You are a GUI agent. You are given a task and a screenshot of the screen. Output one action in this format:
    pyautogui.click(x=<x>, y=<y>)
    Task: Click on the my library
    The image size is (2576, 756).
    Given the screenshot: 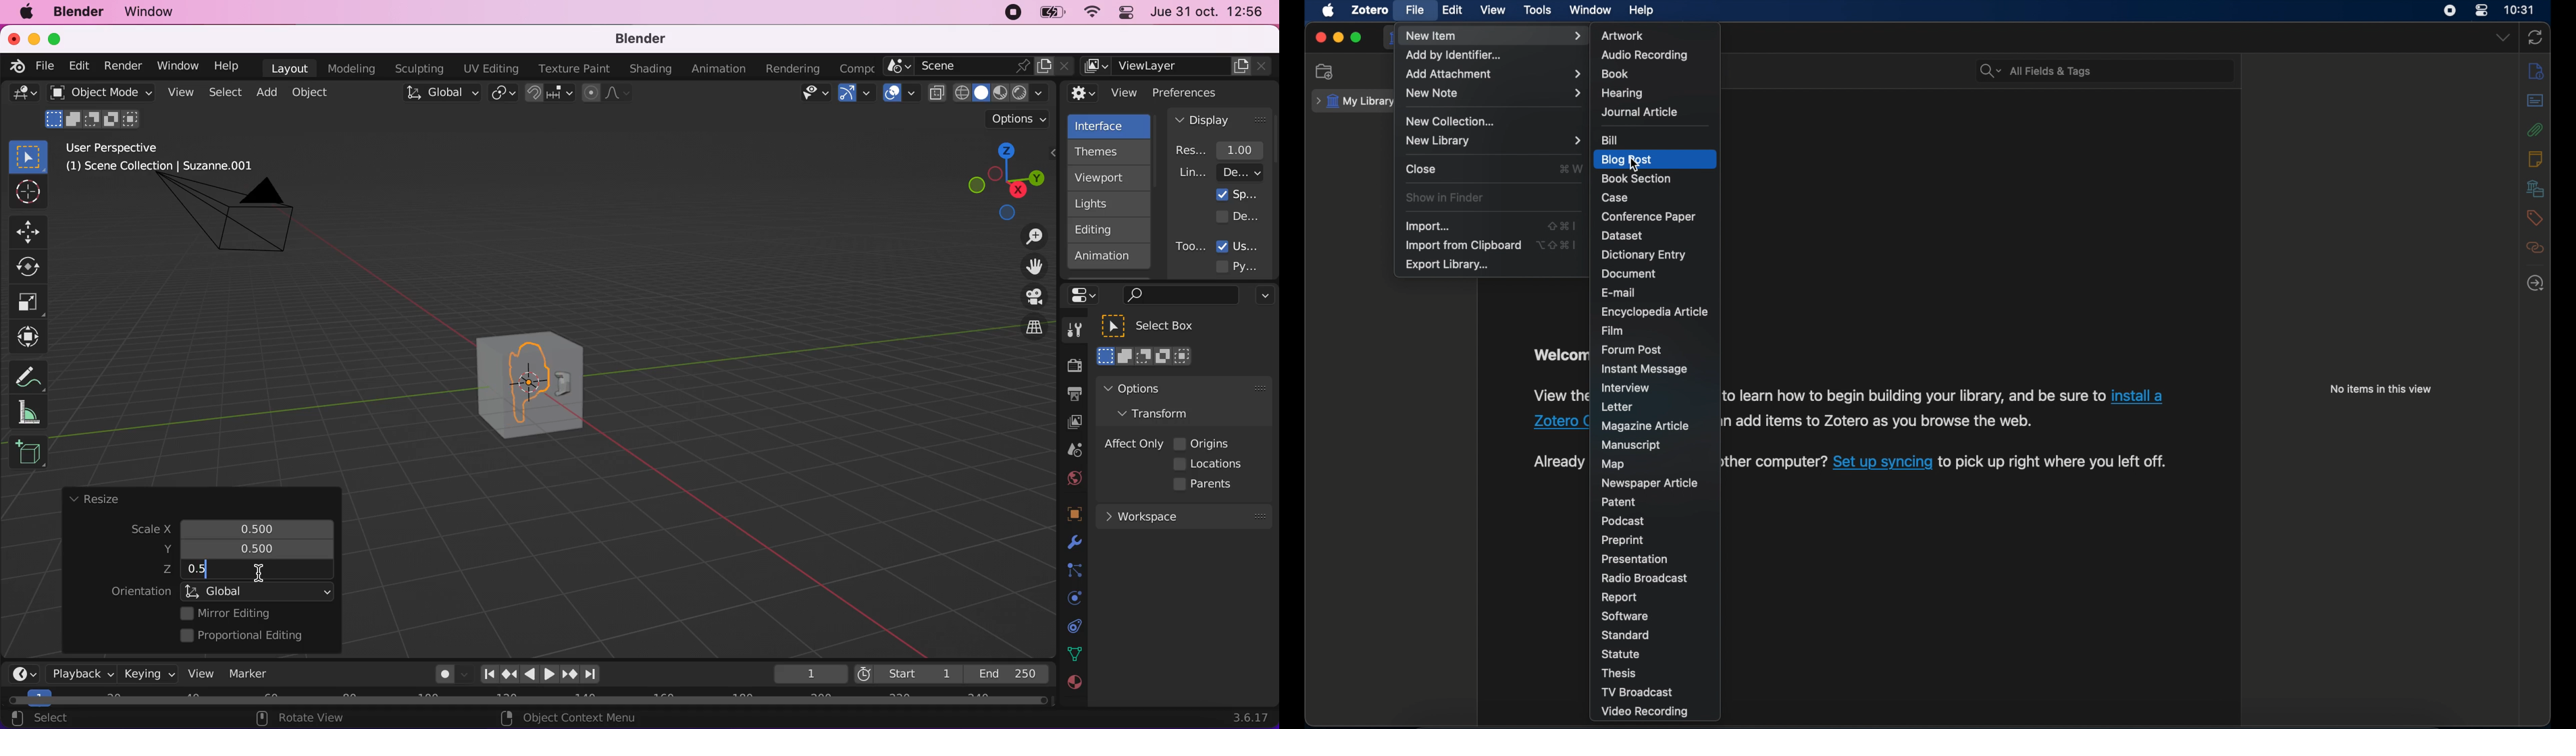 What is the action you would take?
    pyautogui.click(x=1356, y=101)
    